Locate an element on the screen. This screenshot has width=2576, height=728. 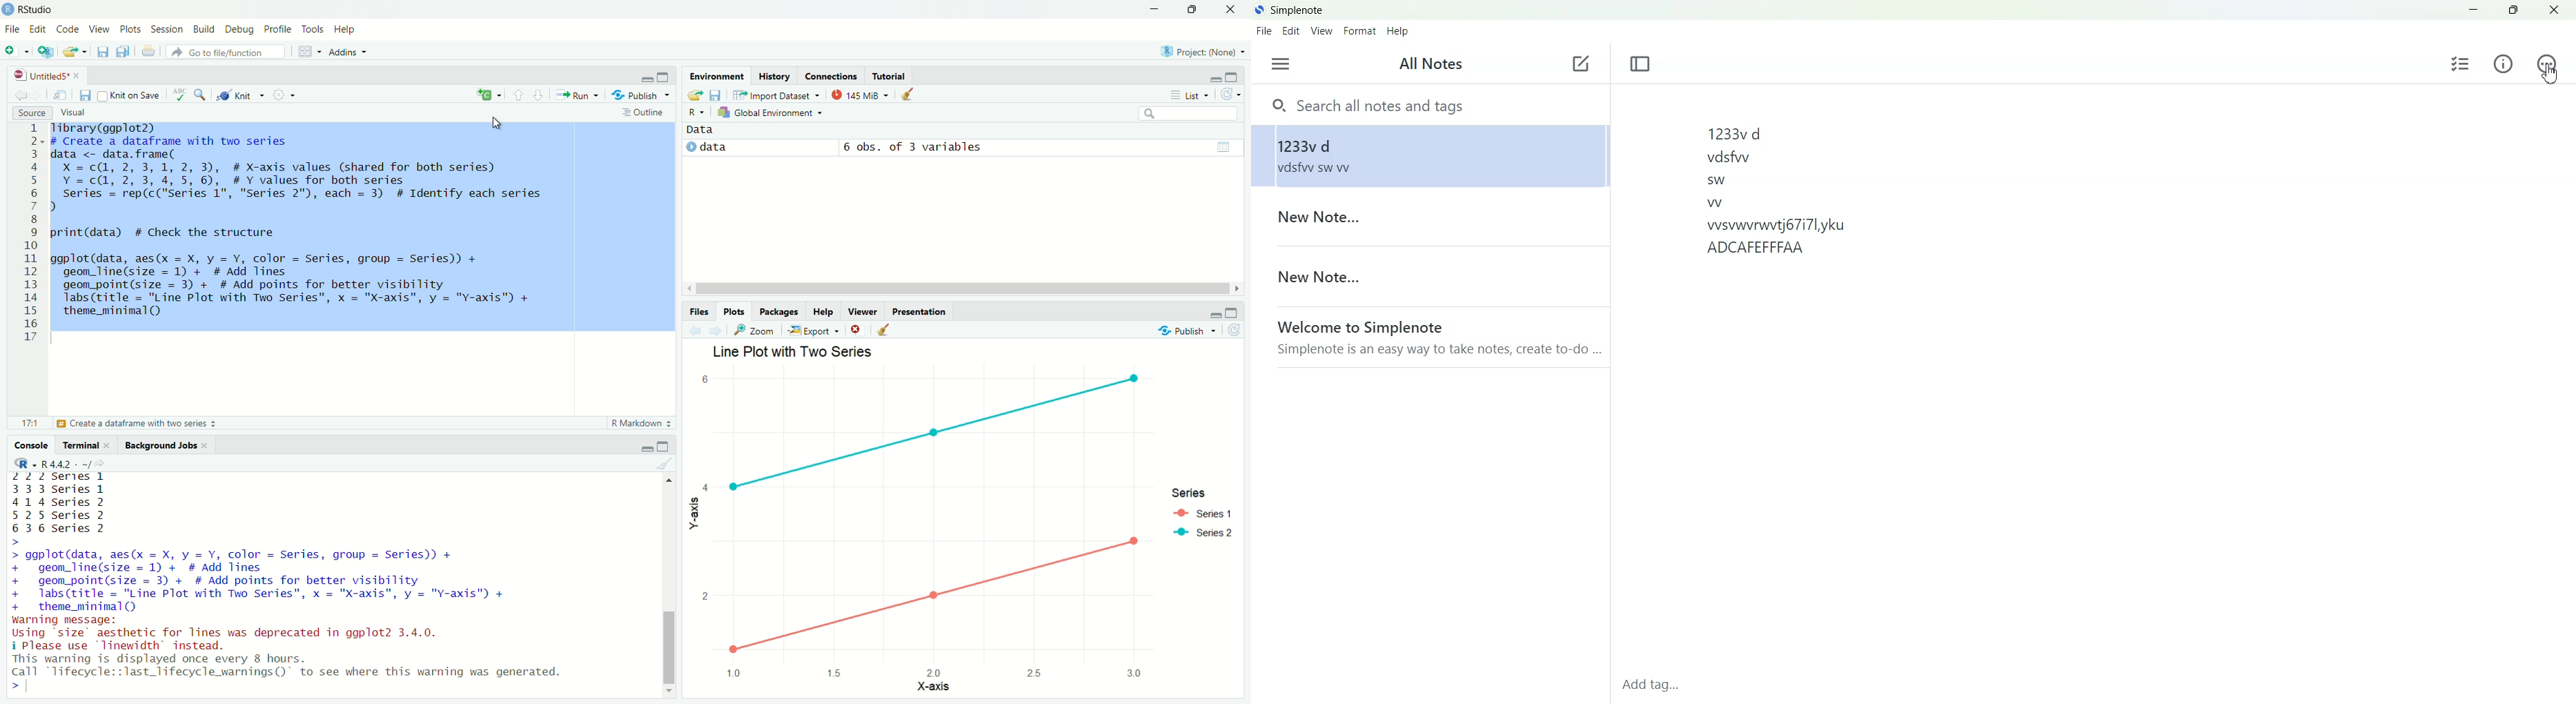
Info is located at coordinates (2504, 64).